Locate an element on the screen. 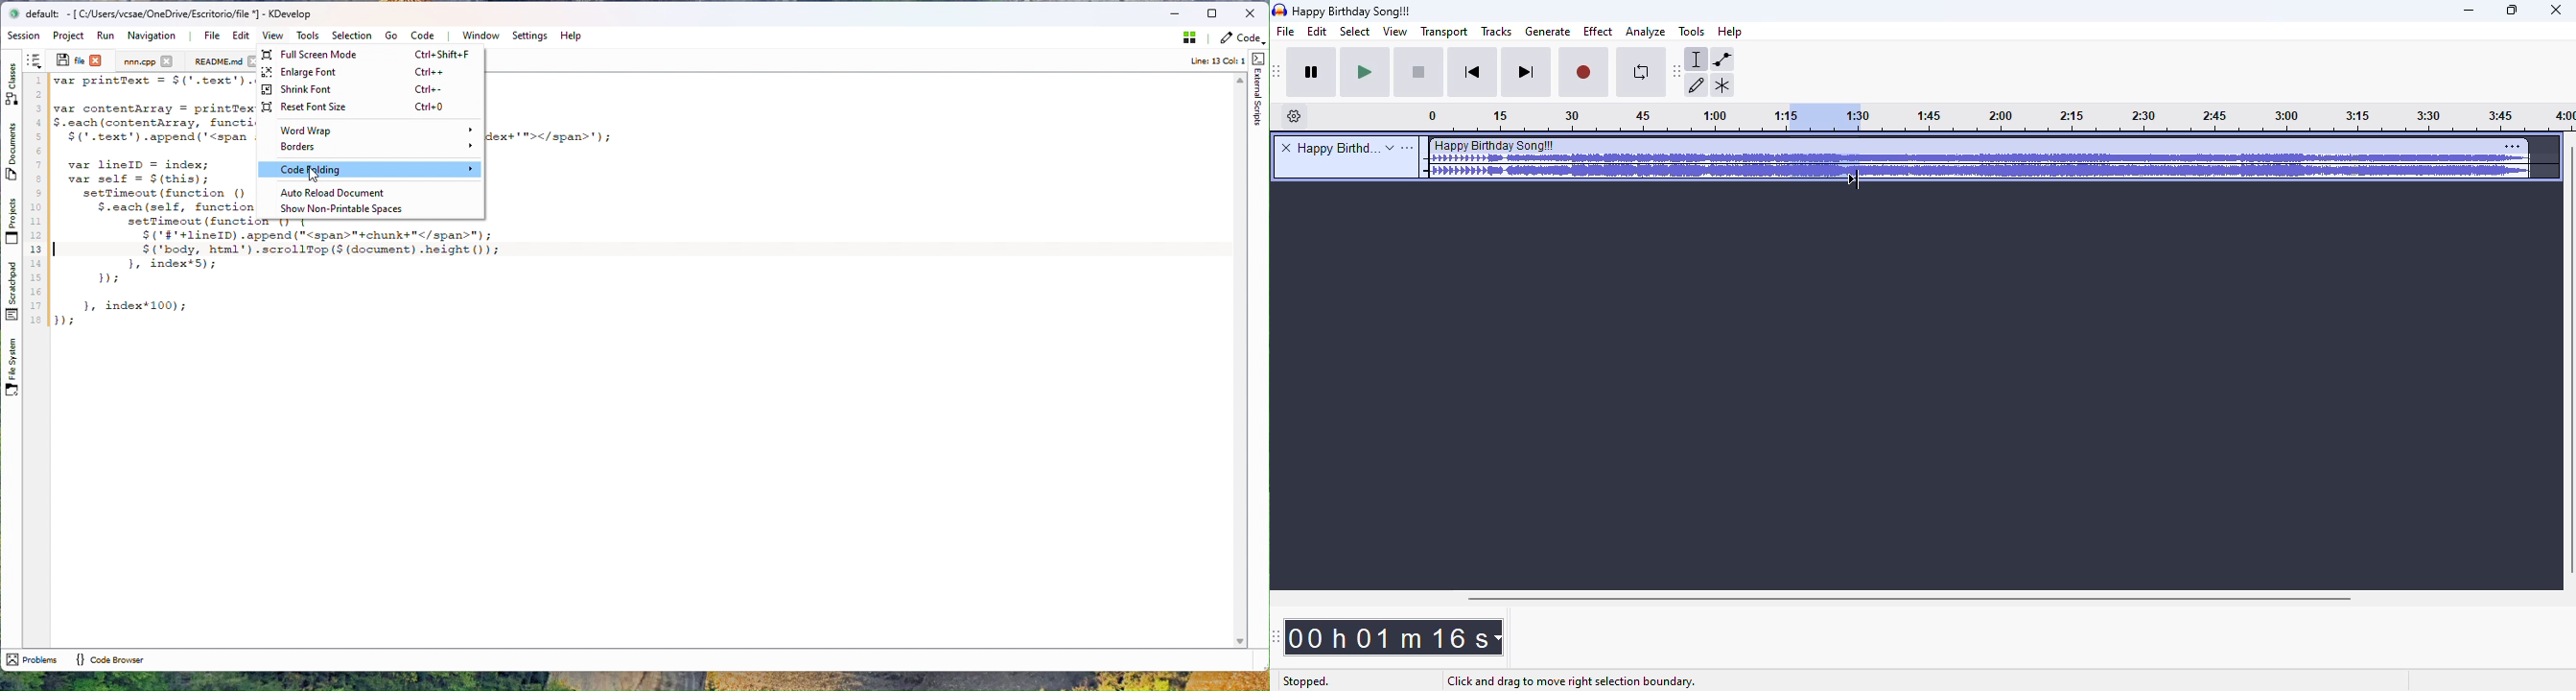 The width and height of the screenshot is (2576, 700). select is located at coordinates (1355, 32).